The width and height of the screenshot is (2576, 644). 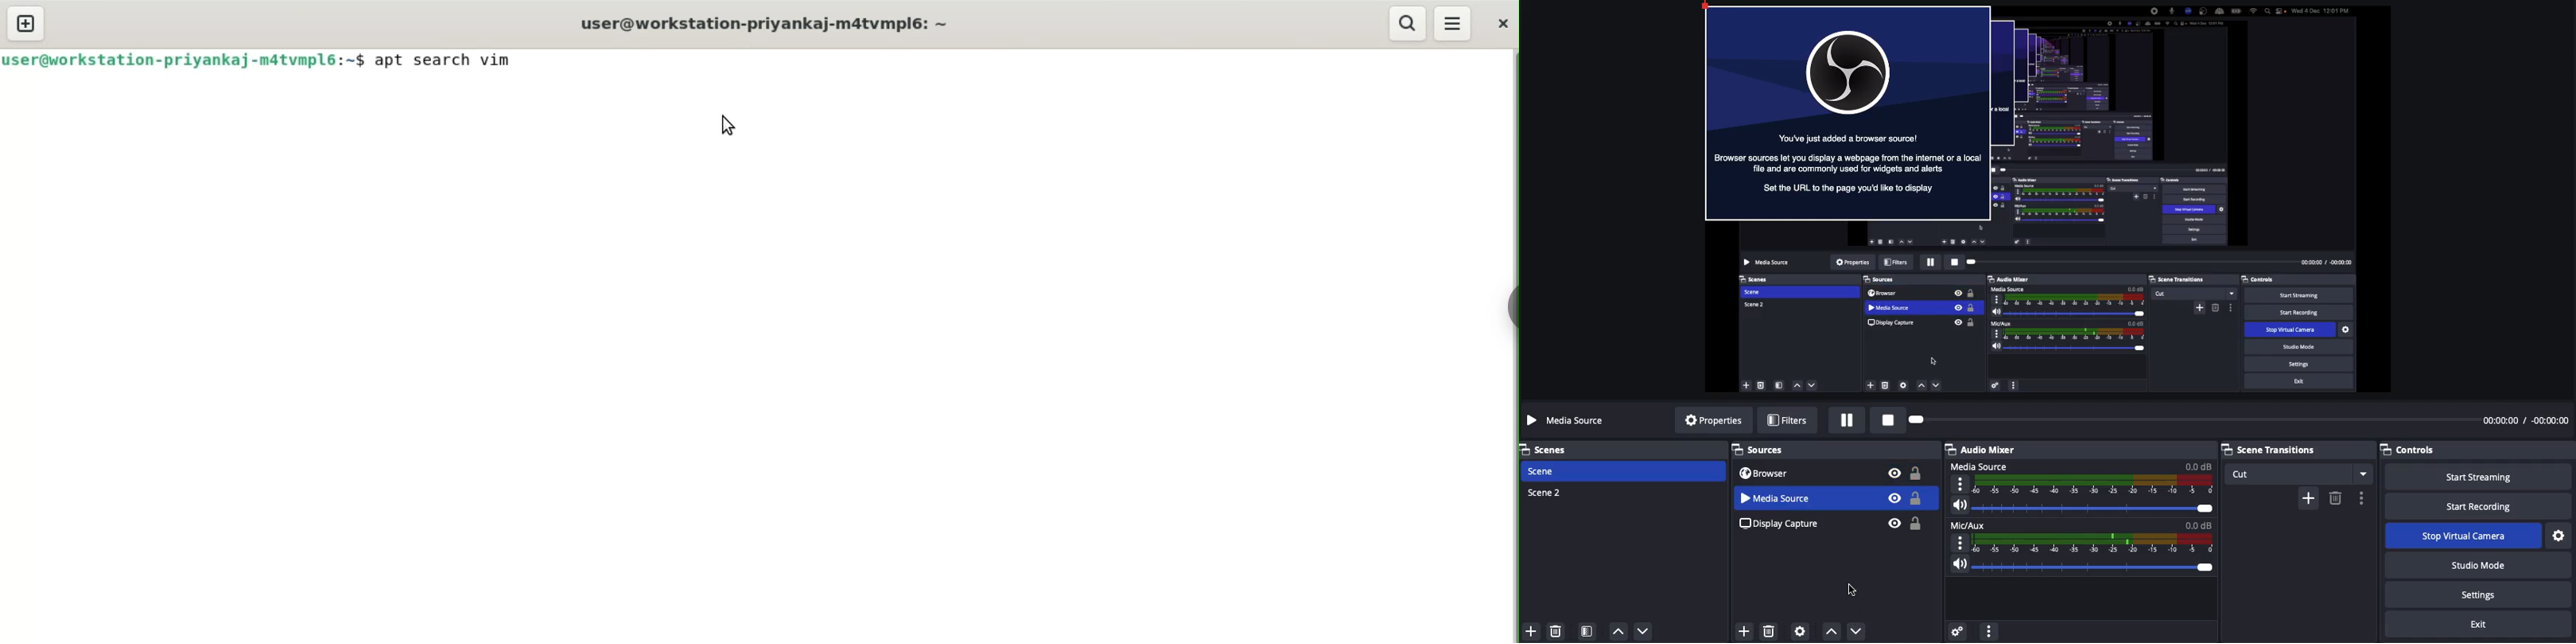 What do you see at coordinates (29, 23) in the screenshot?
I see `new tab` at bounding box center [29, 23].